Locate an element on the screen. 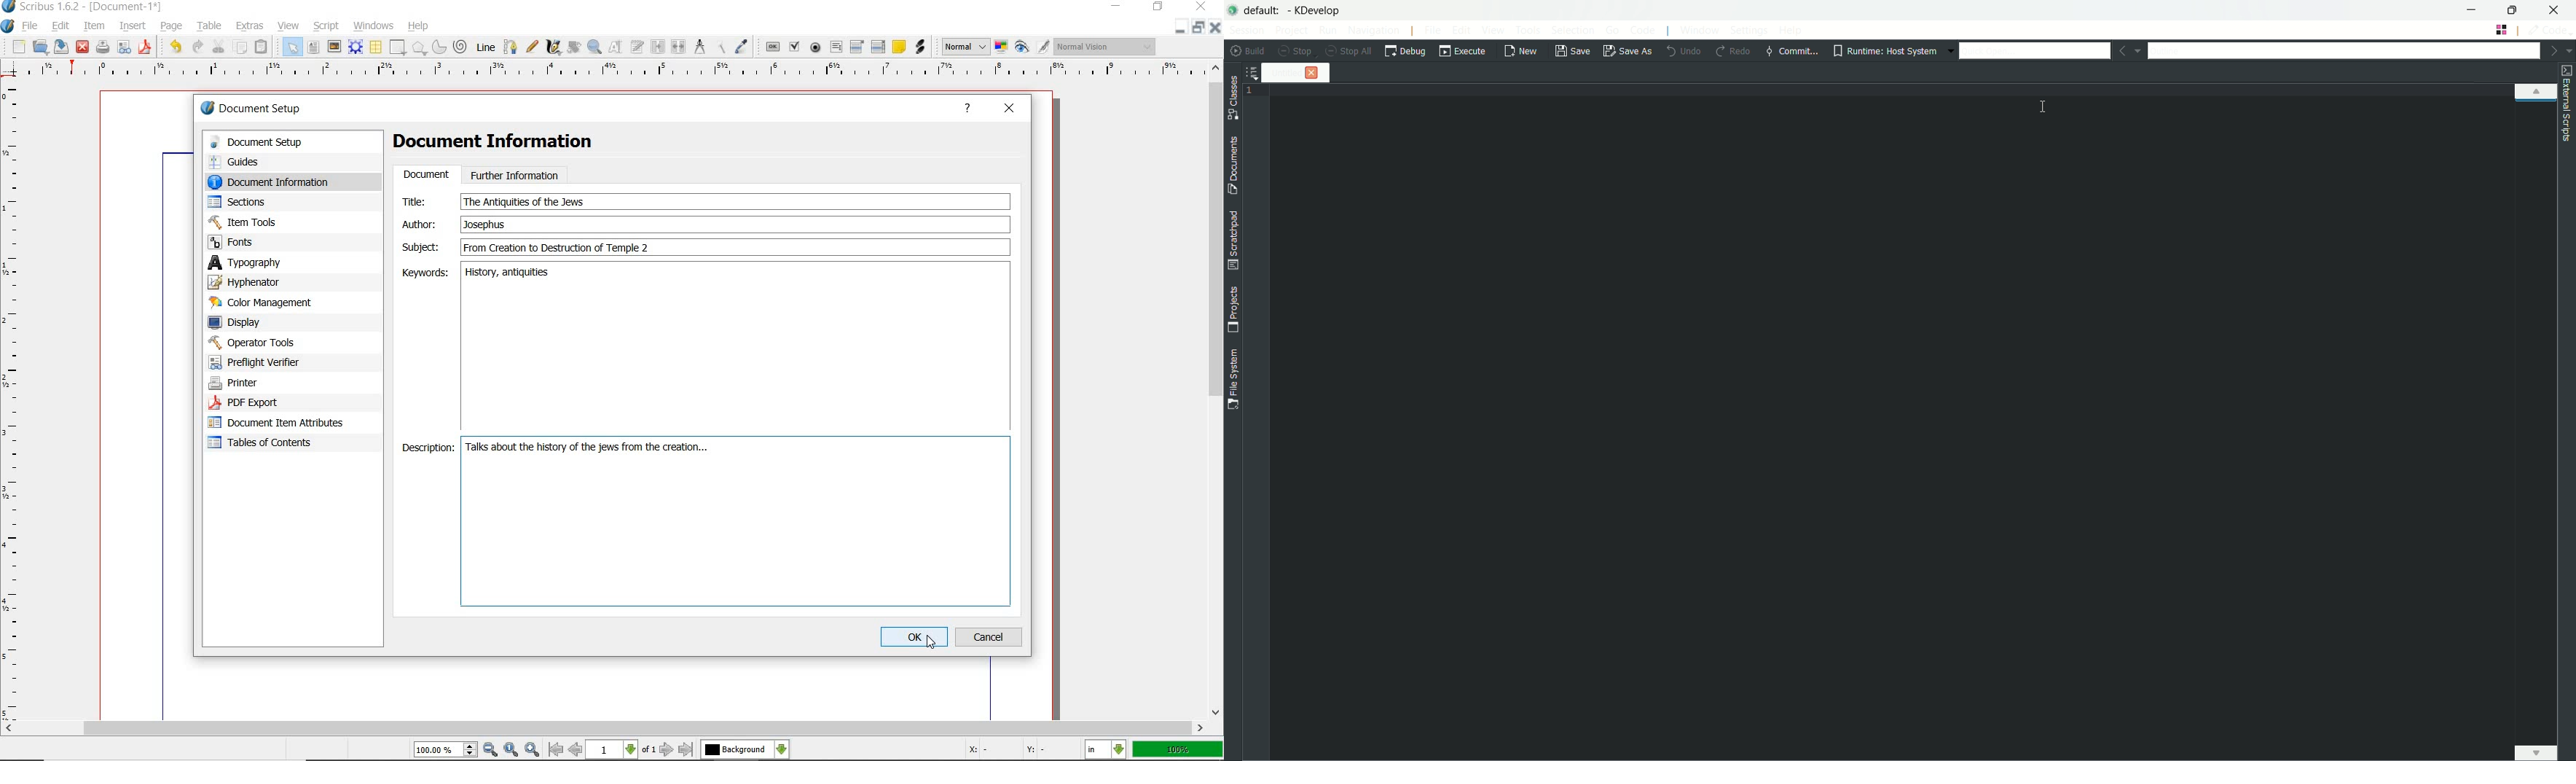 The height and width of the screenshot is (784, 2576). render frame is located at coordinates (356, 47).